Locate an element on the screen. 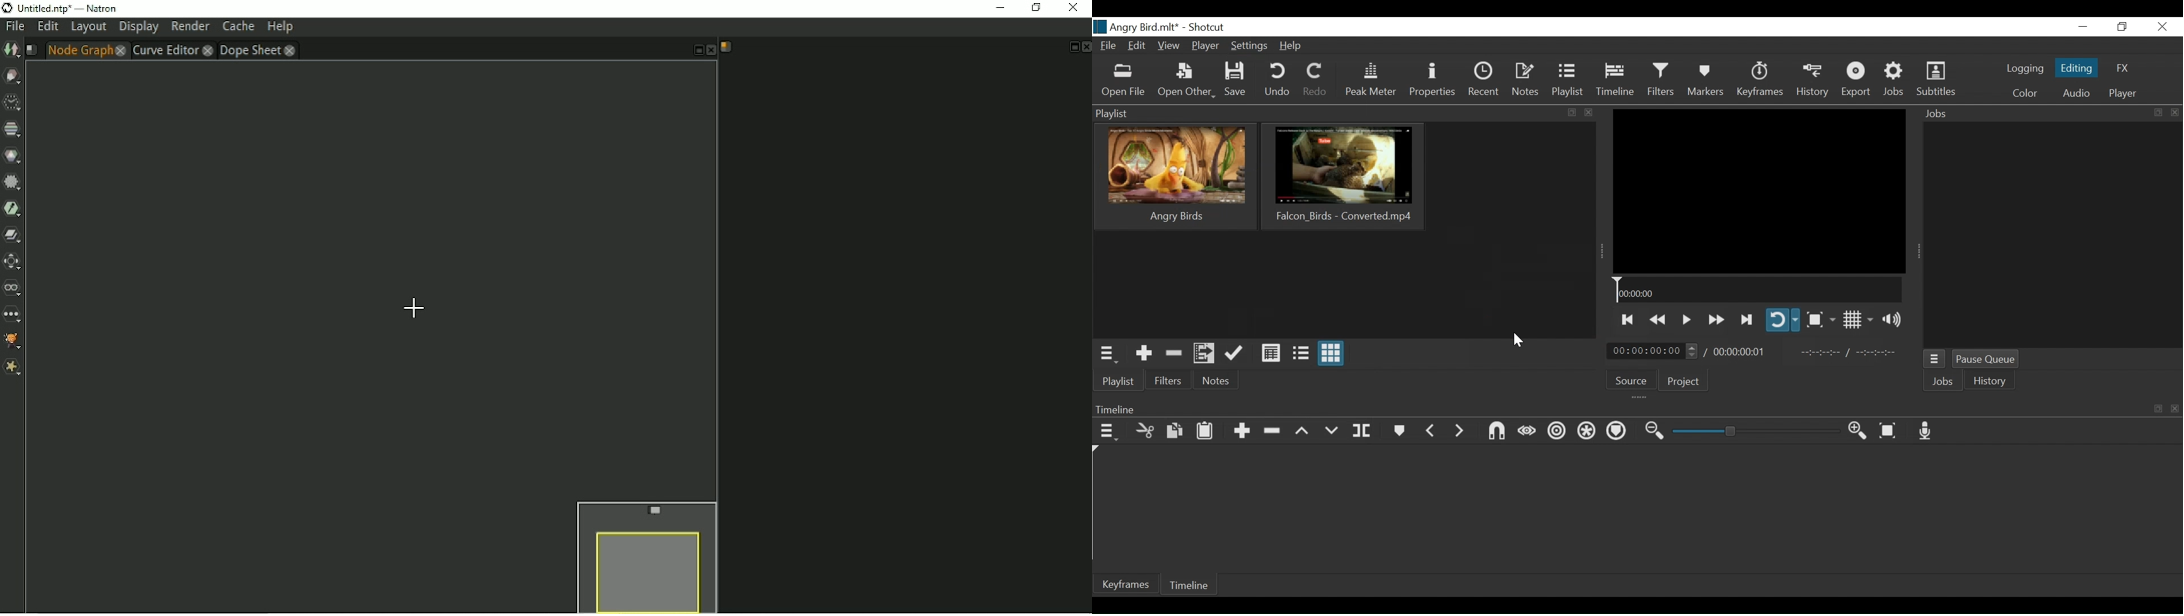  Close is located at coordinates (2164, 27).